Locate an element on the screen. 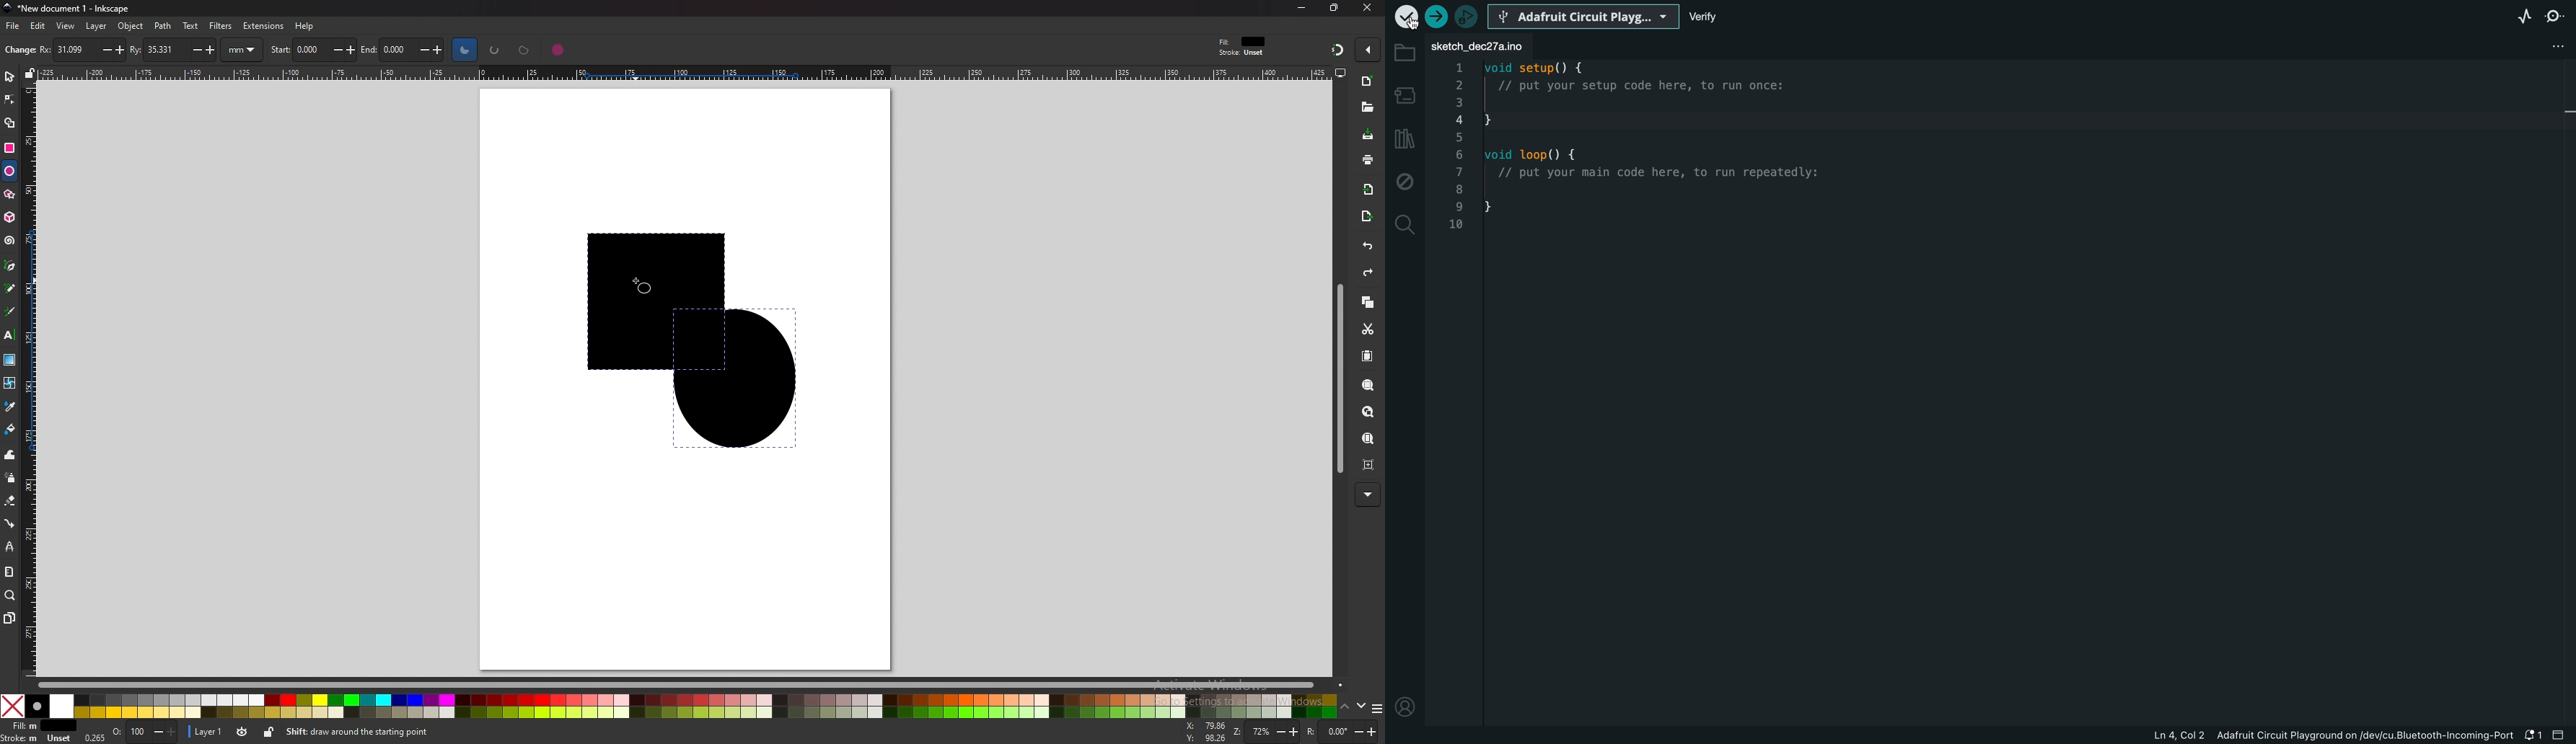  down is located at coordinates (1363, 708).